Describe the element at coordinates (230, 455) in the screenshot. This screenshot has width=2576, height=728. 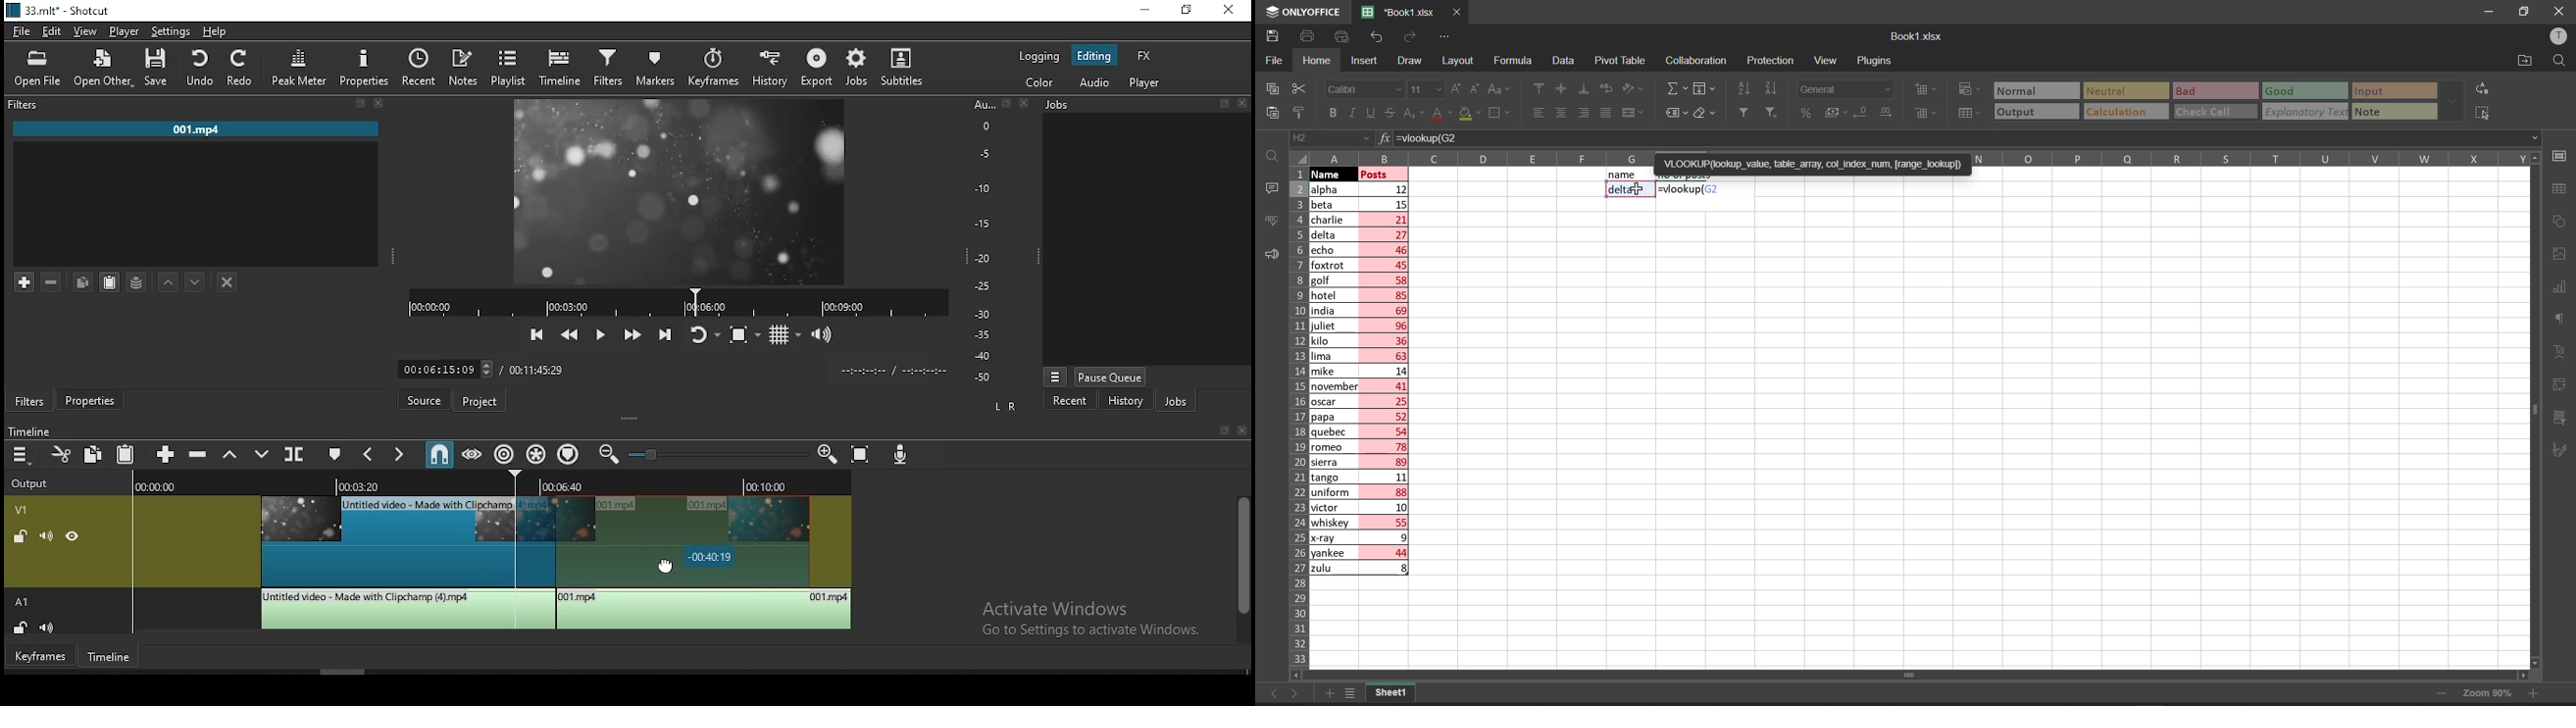
I see `lift` at that location.